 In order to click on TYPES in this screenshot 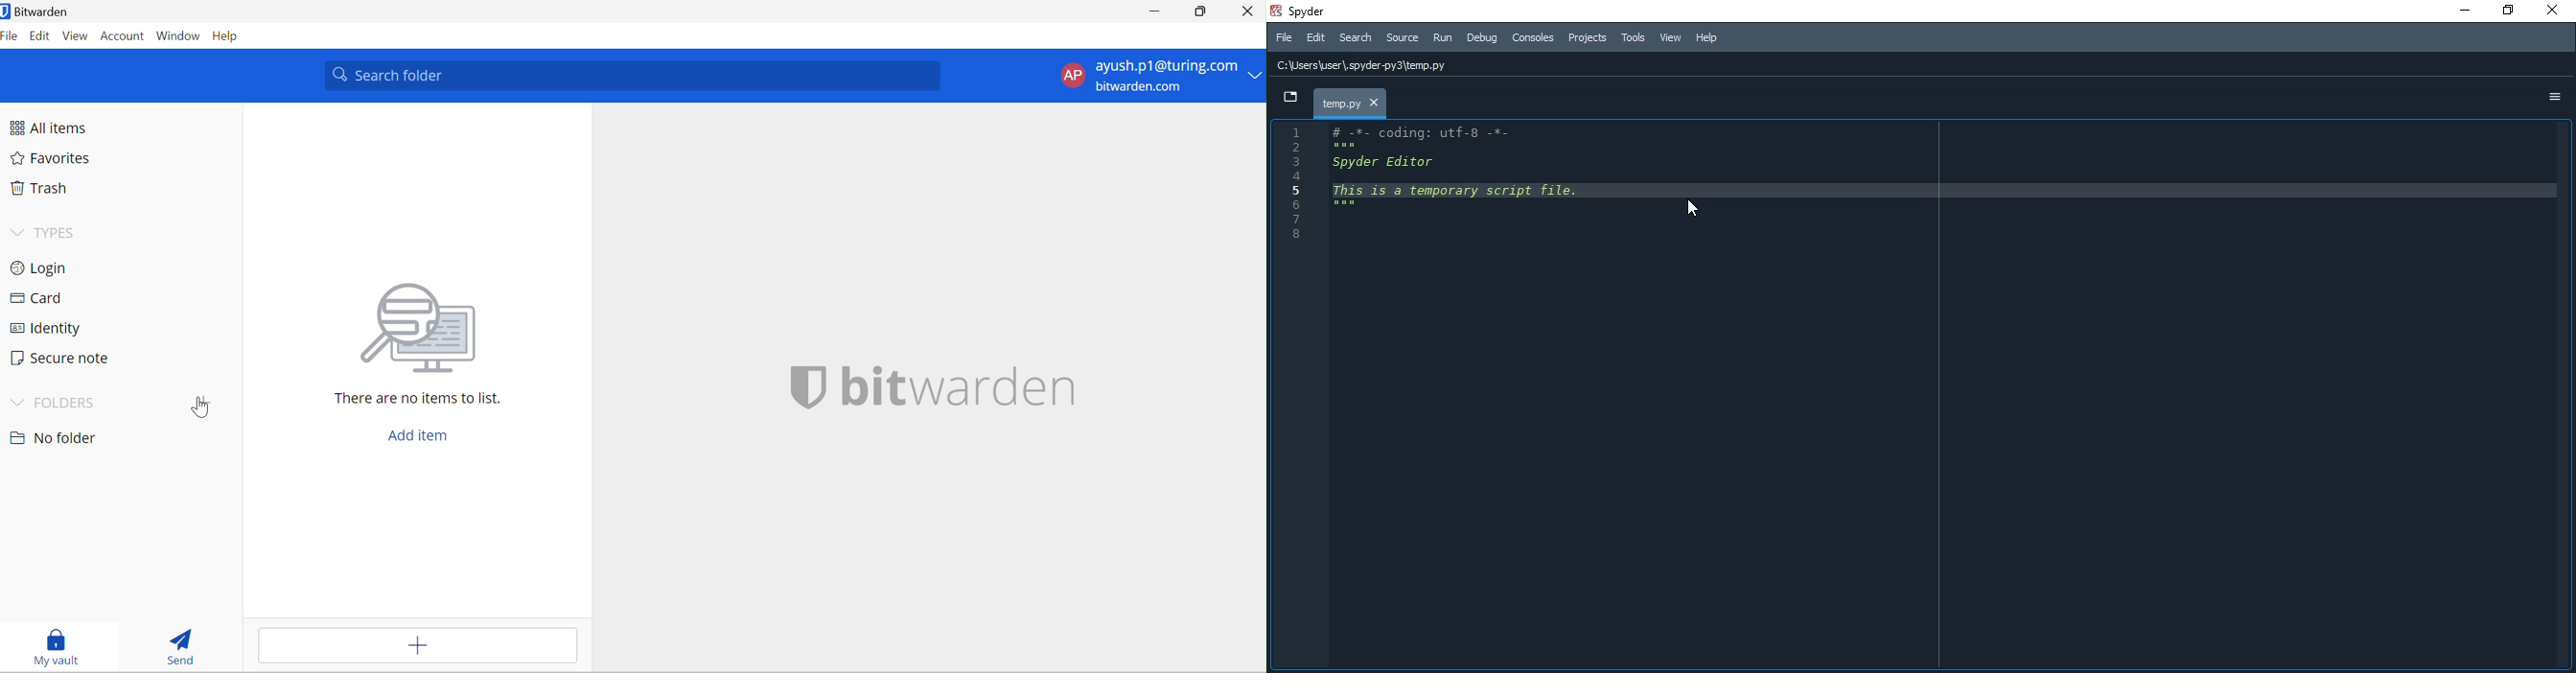, I will do `click(59, 229)`.